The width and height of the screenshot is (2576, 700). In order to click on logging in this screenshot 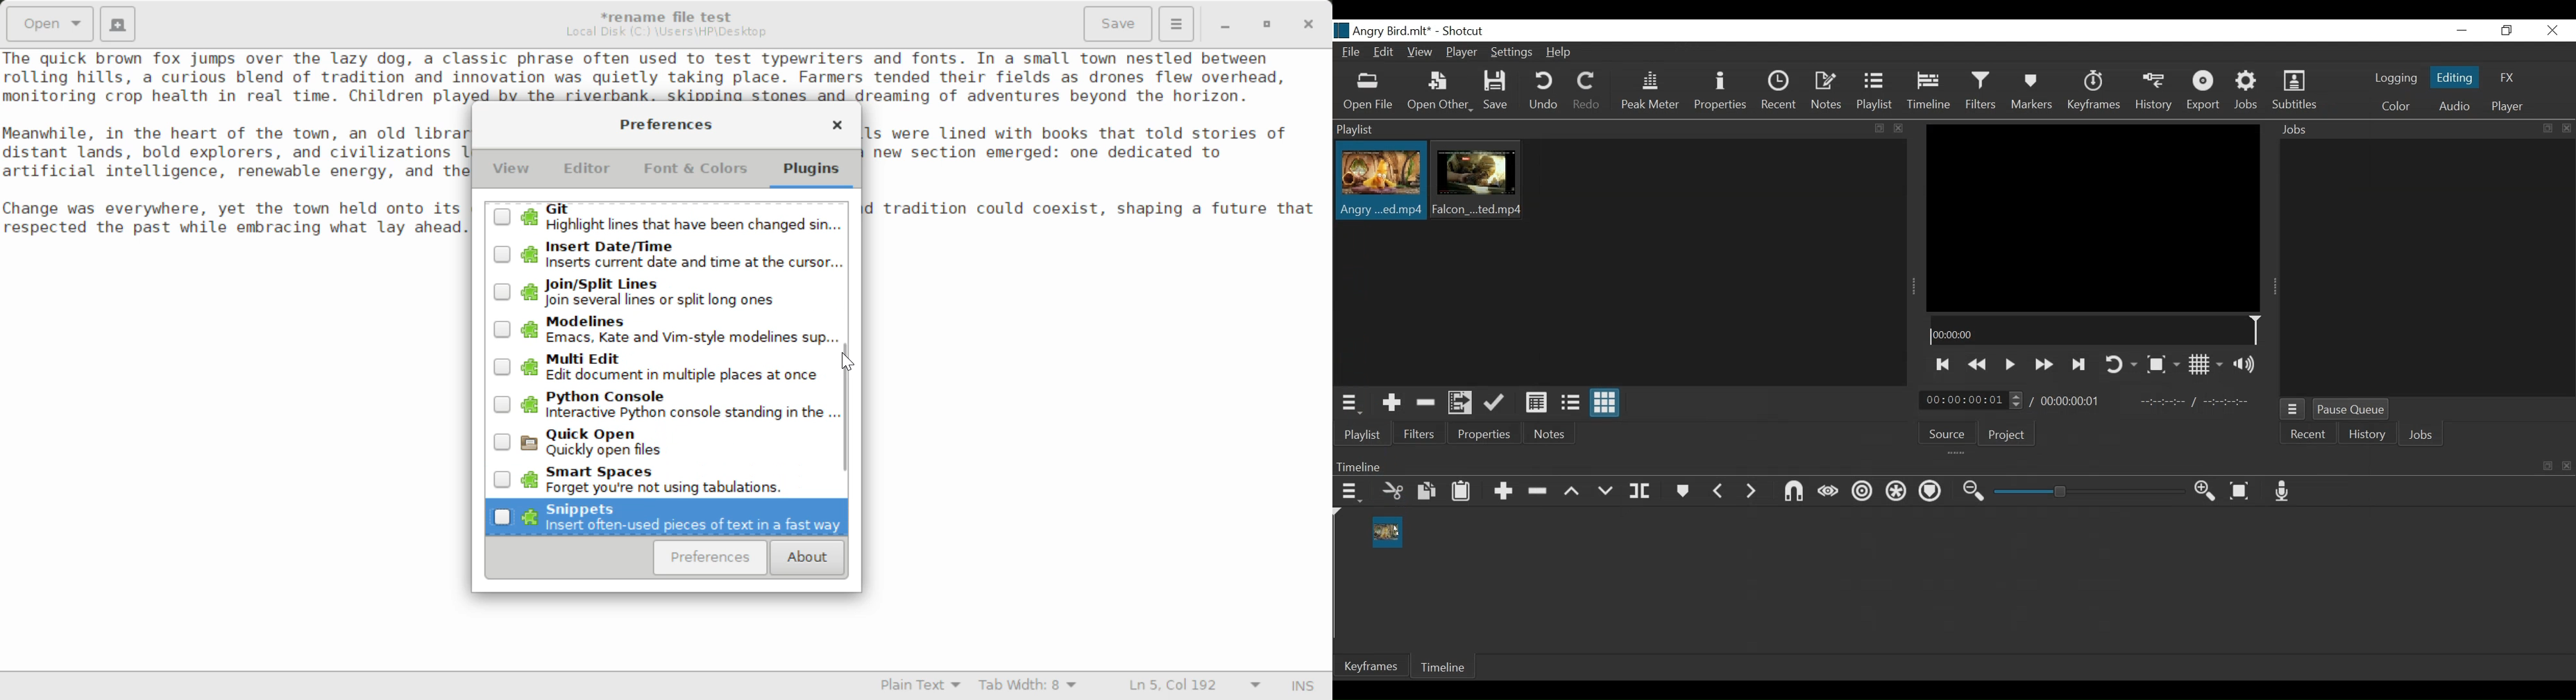, I will do `click(2397, 78)`.